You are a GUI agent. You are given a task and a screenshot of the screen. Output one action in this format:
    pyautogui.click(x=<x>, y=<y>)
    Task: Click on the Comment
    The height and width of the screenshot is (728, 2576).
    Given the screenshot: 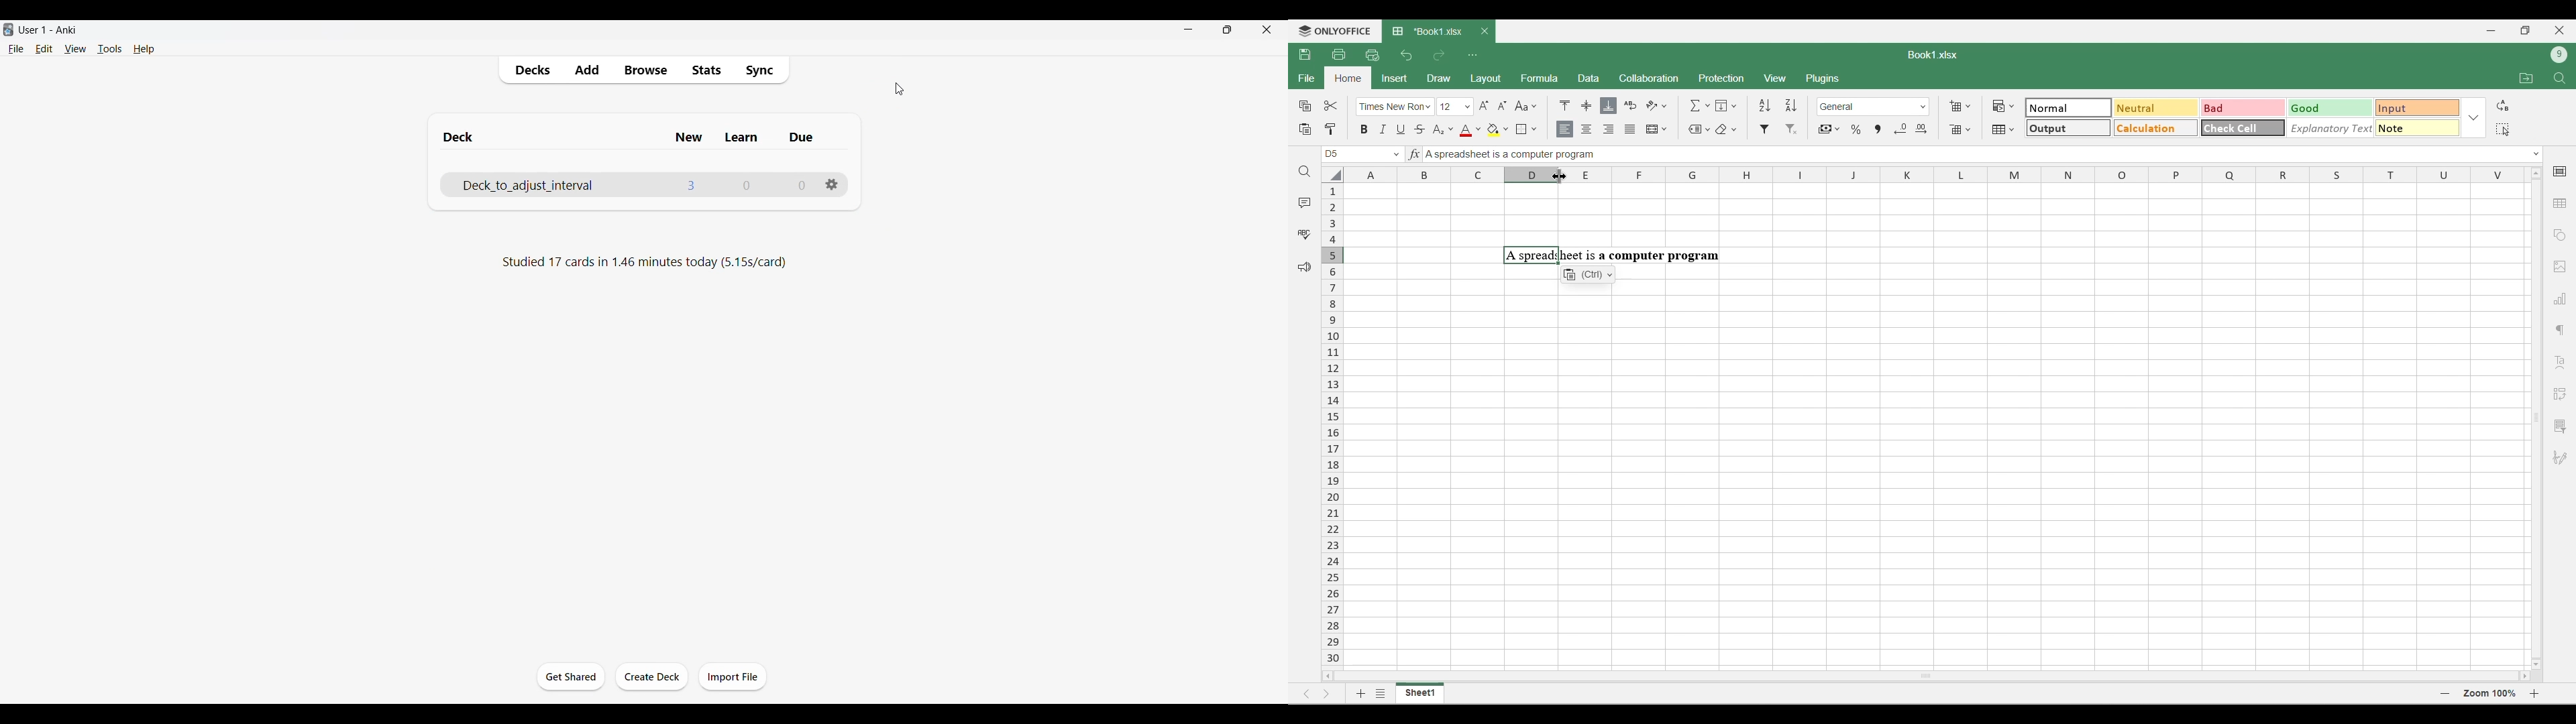 What is the action you would take?
    pyautogui.click(x=1305, y=202)
    